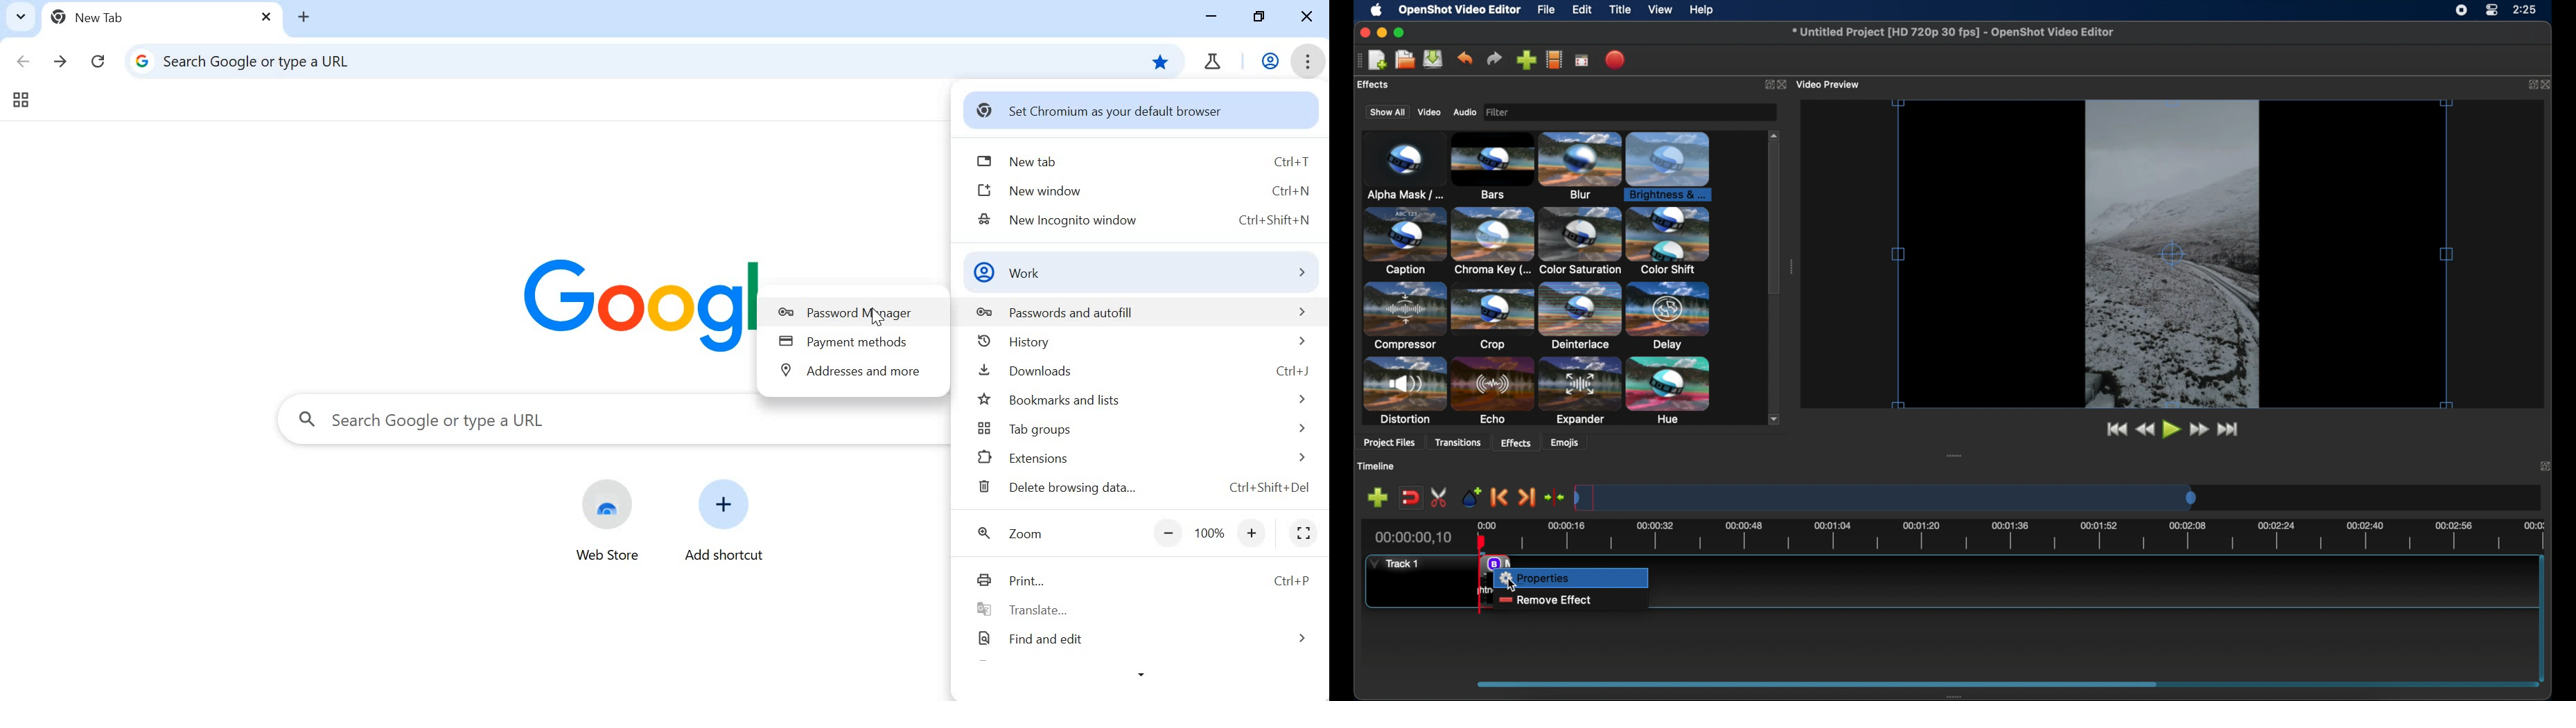 This screenshot has height=728, width=2576. What do you see at coordinates (1885, 497) in the screenshot?
I see `timeline scale` at bounding box center [1885, 497].